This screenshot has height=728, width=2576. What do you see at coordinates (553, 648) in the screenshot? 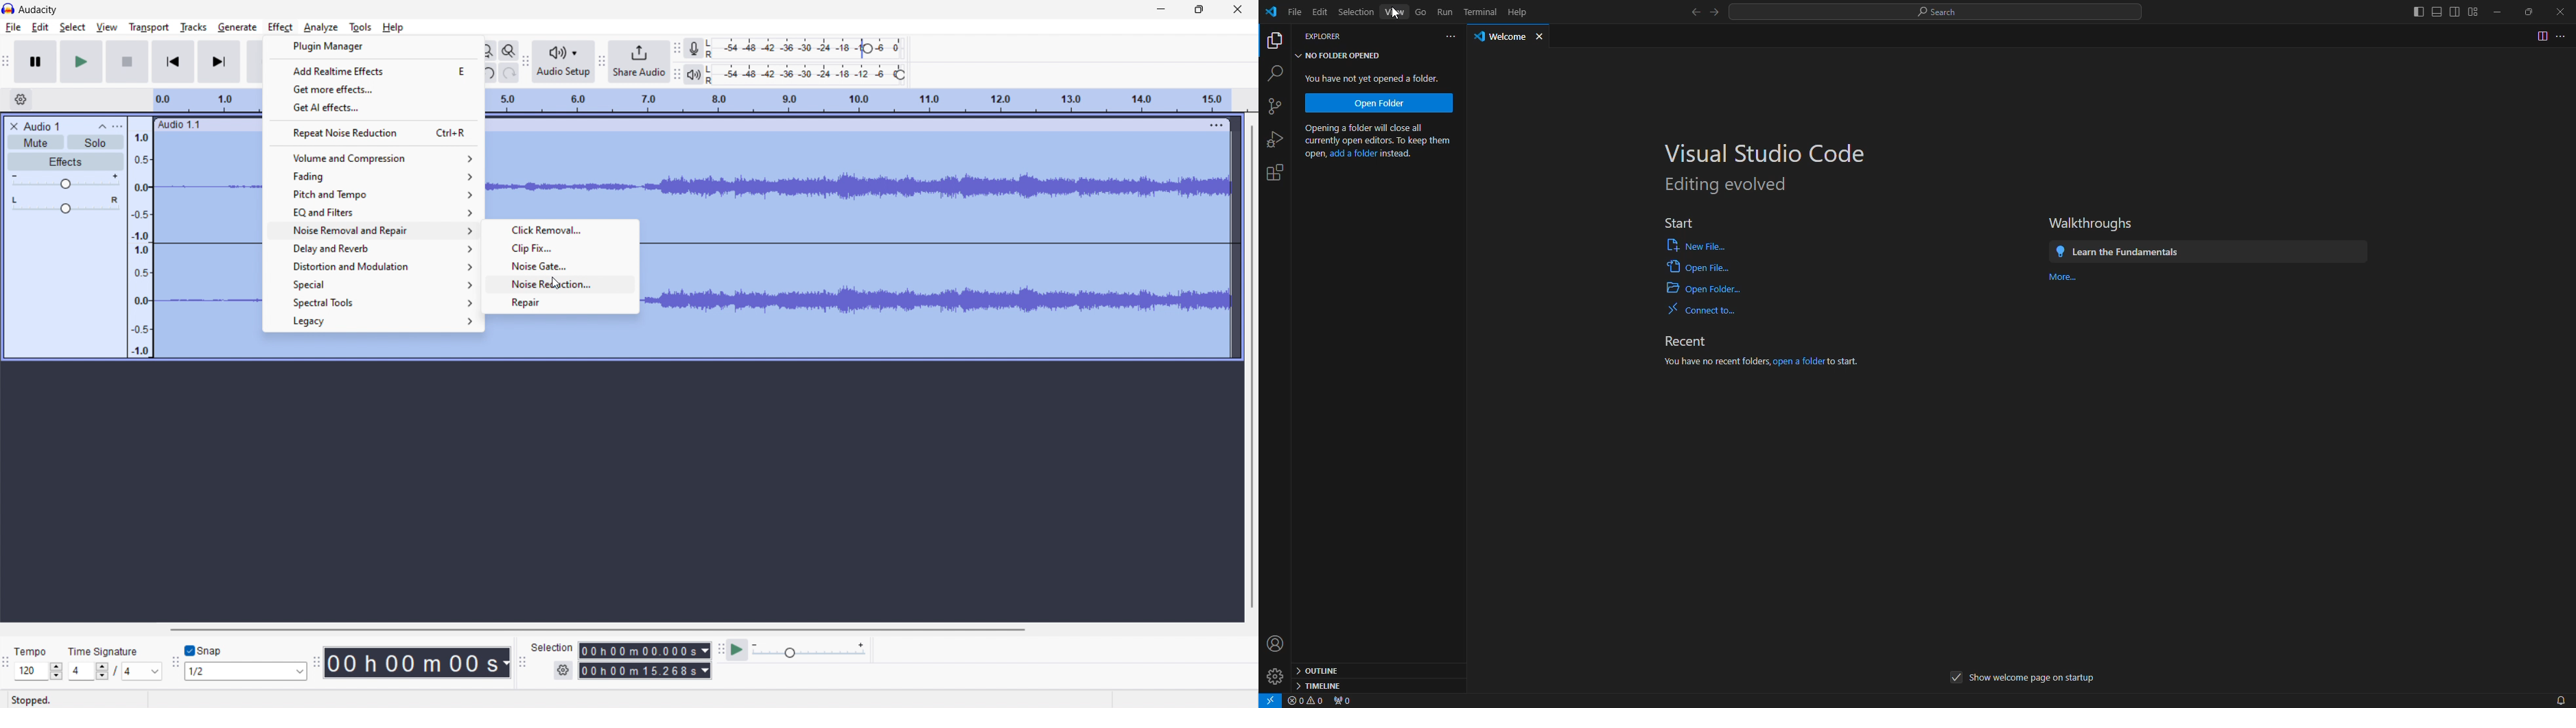
I see `Selection` at bounding box center [553, 648].